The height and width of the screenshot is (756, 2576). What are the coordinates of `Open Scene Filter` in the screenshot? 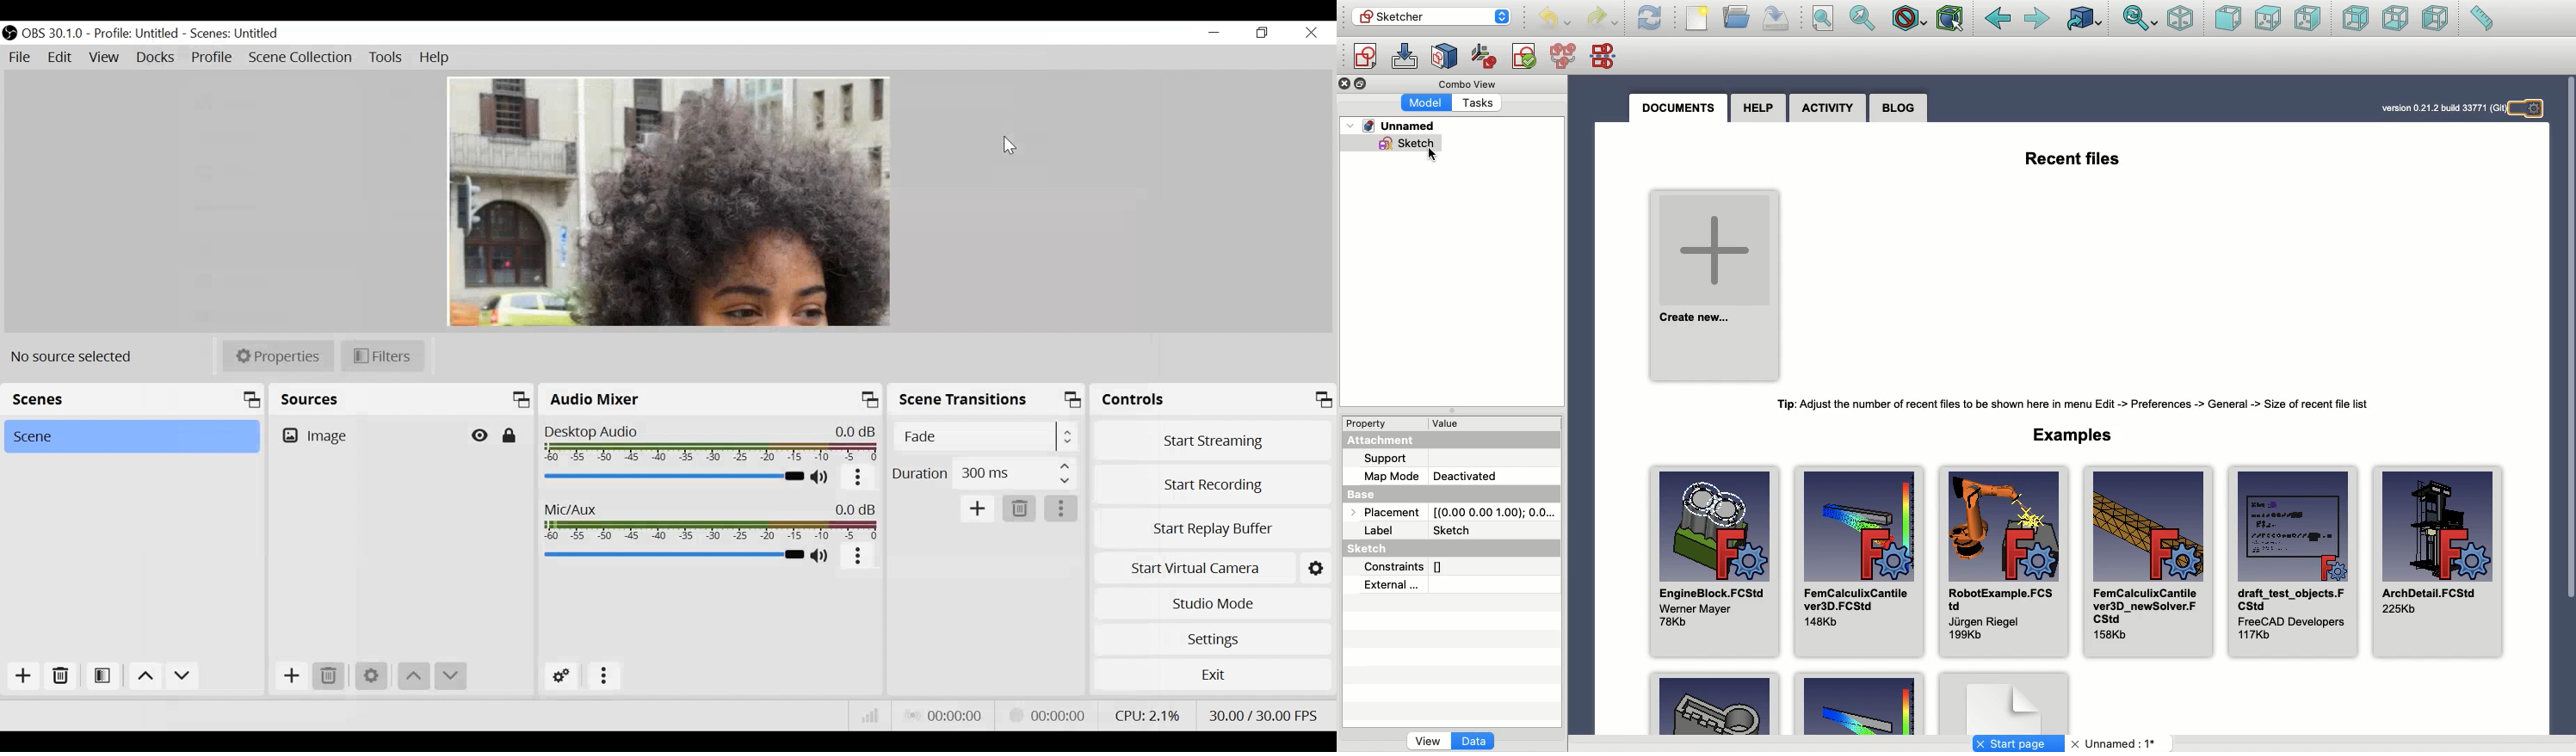 It's located at (102, 677).